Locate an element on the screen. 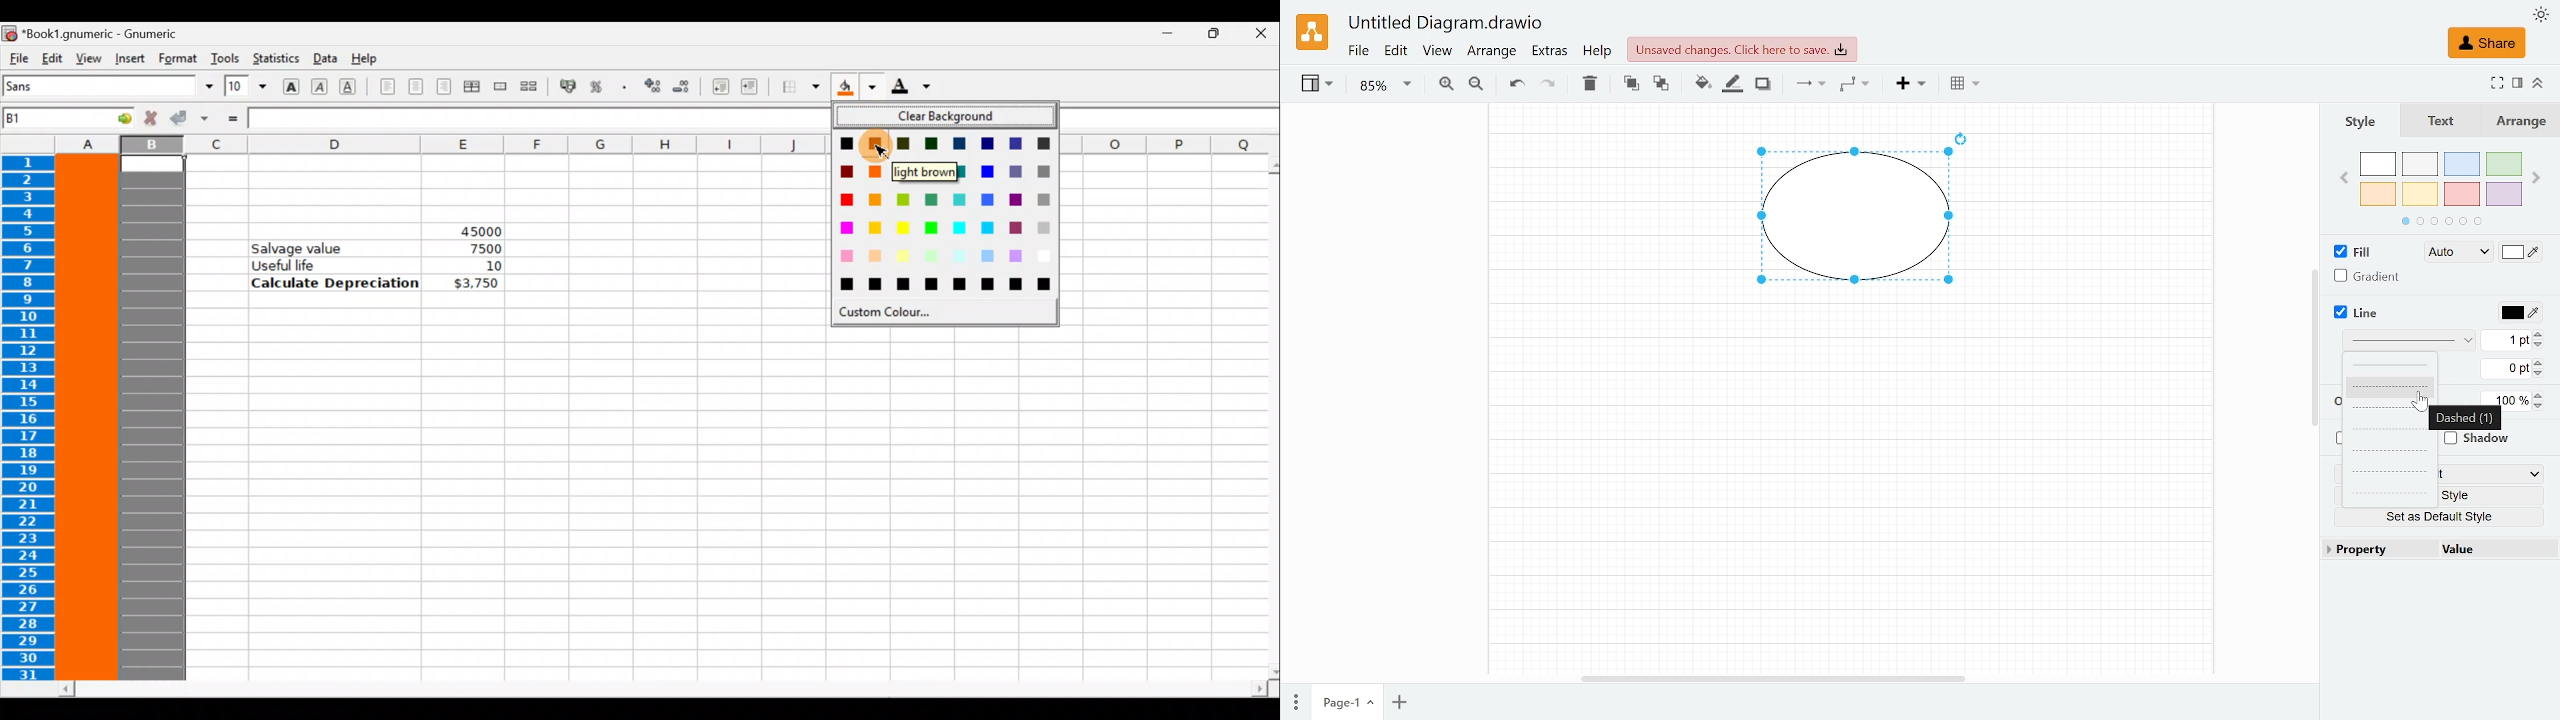 The image size is (2576, 728). Text is located at coordinates (2450, 121).